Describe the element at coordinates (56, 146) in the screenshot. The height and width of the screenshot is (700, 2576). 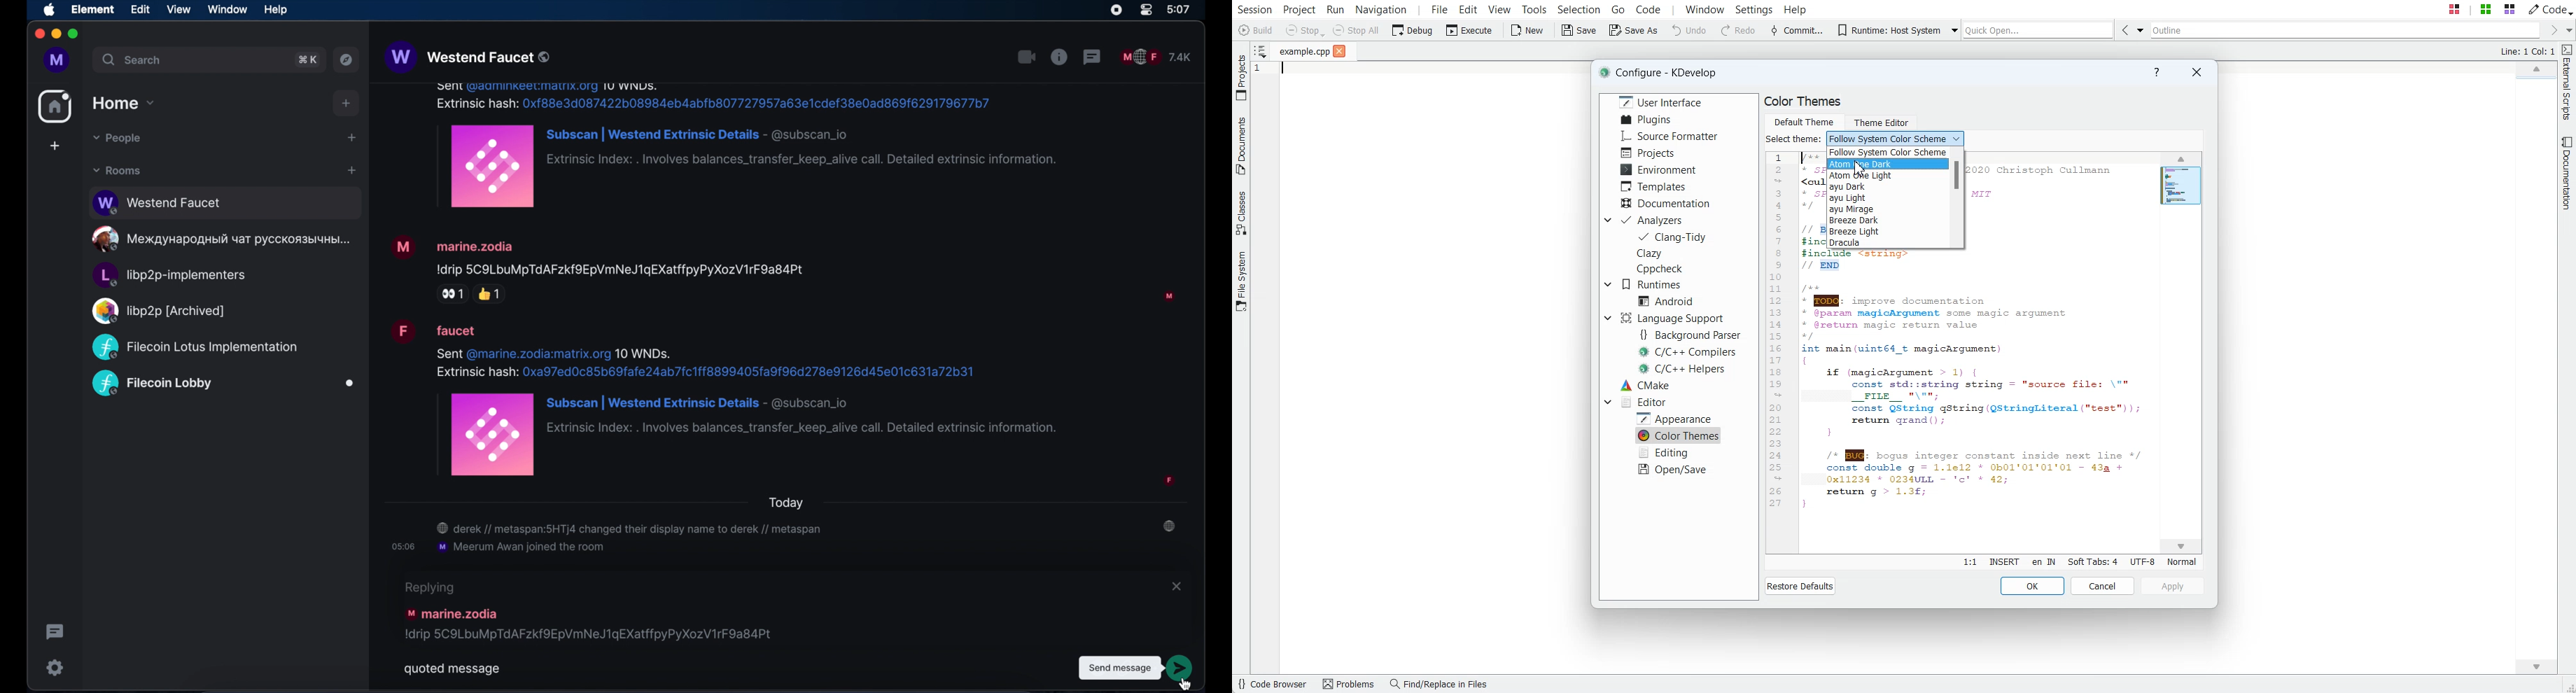
I see `create  space` at that location.